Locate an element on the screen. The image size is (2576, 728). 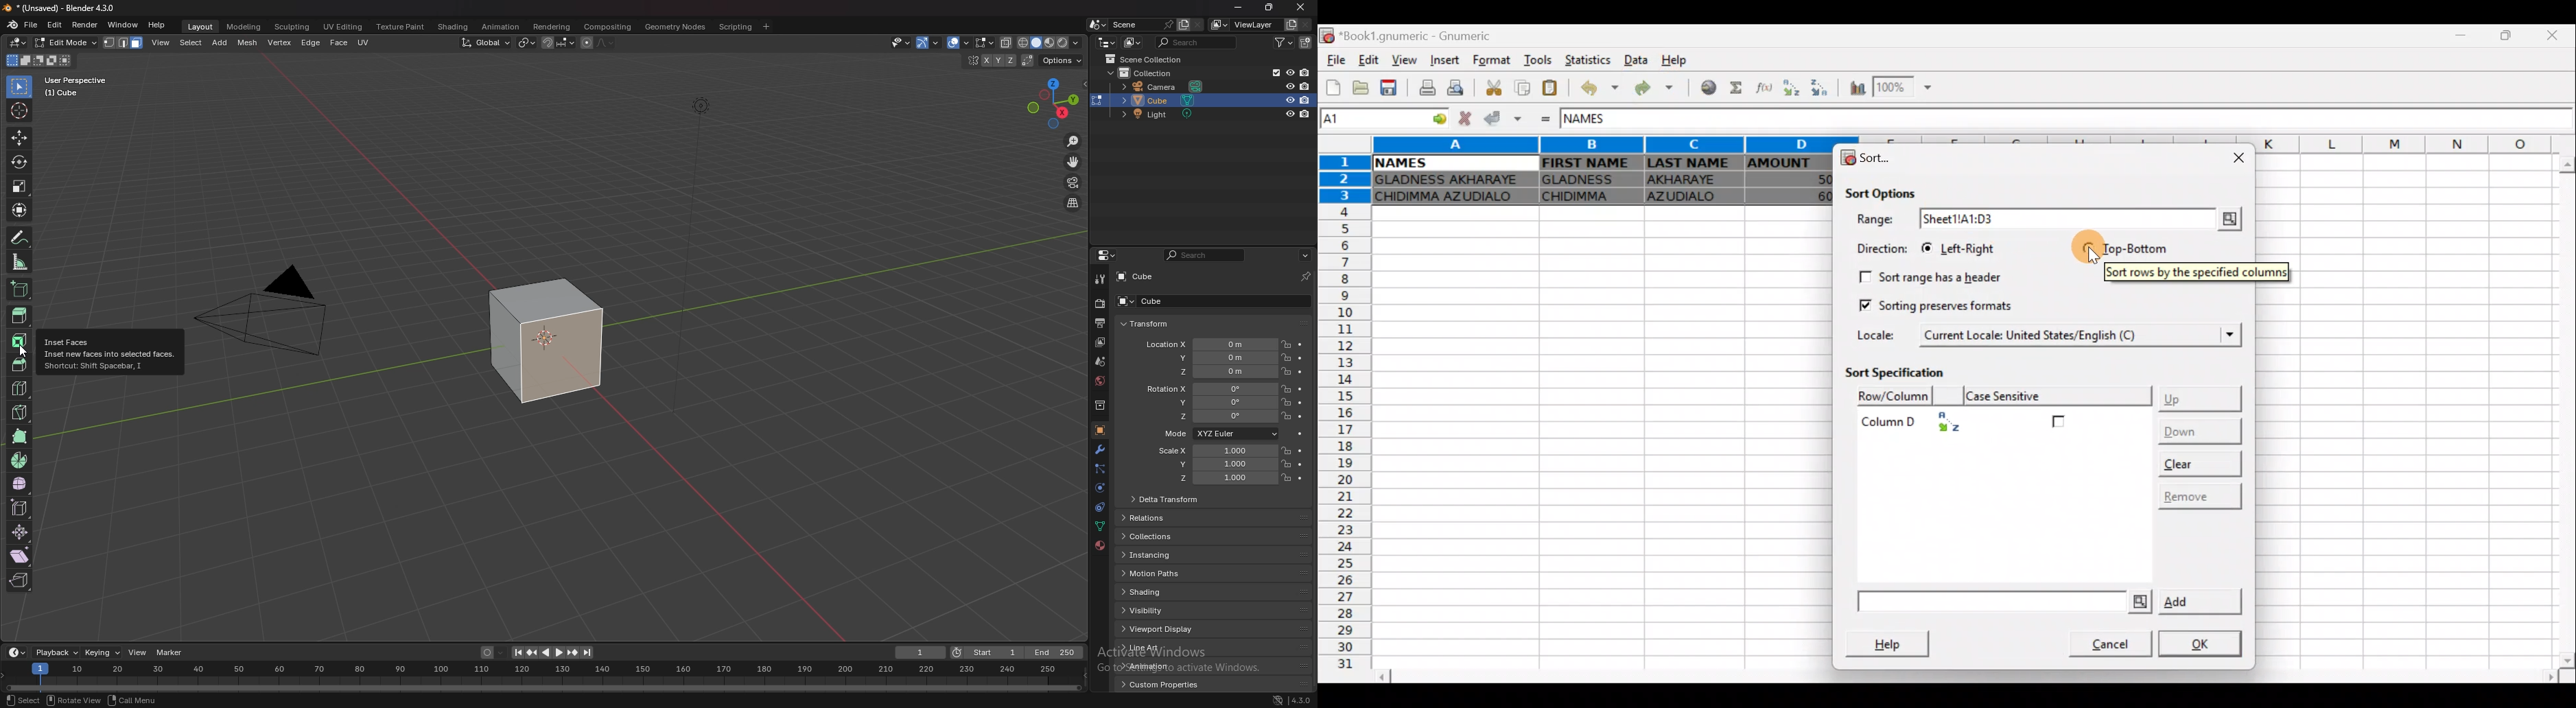
Row/Column is located at coordinates (1888, 395).